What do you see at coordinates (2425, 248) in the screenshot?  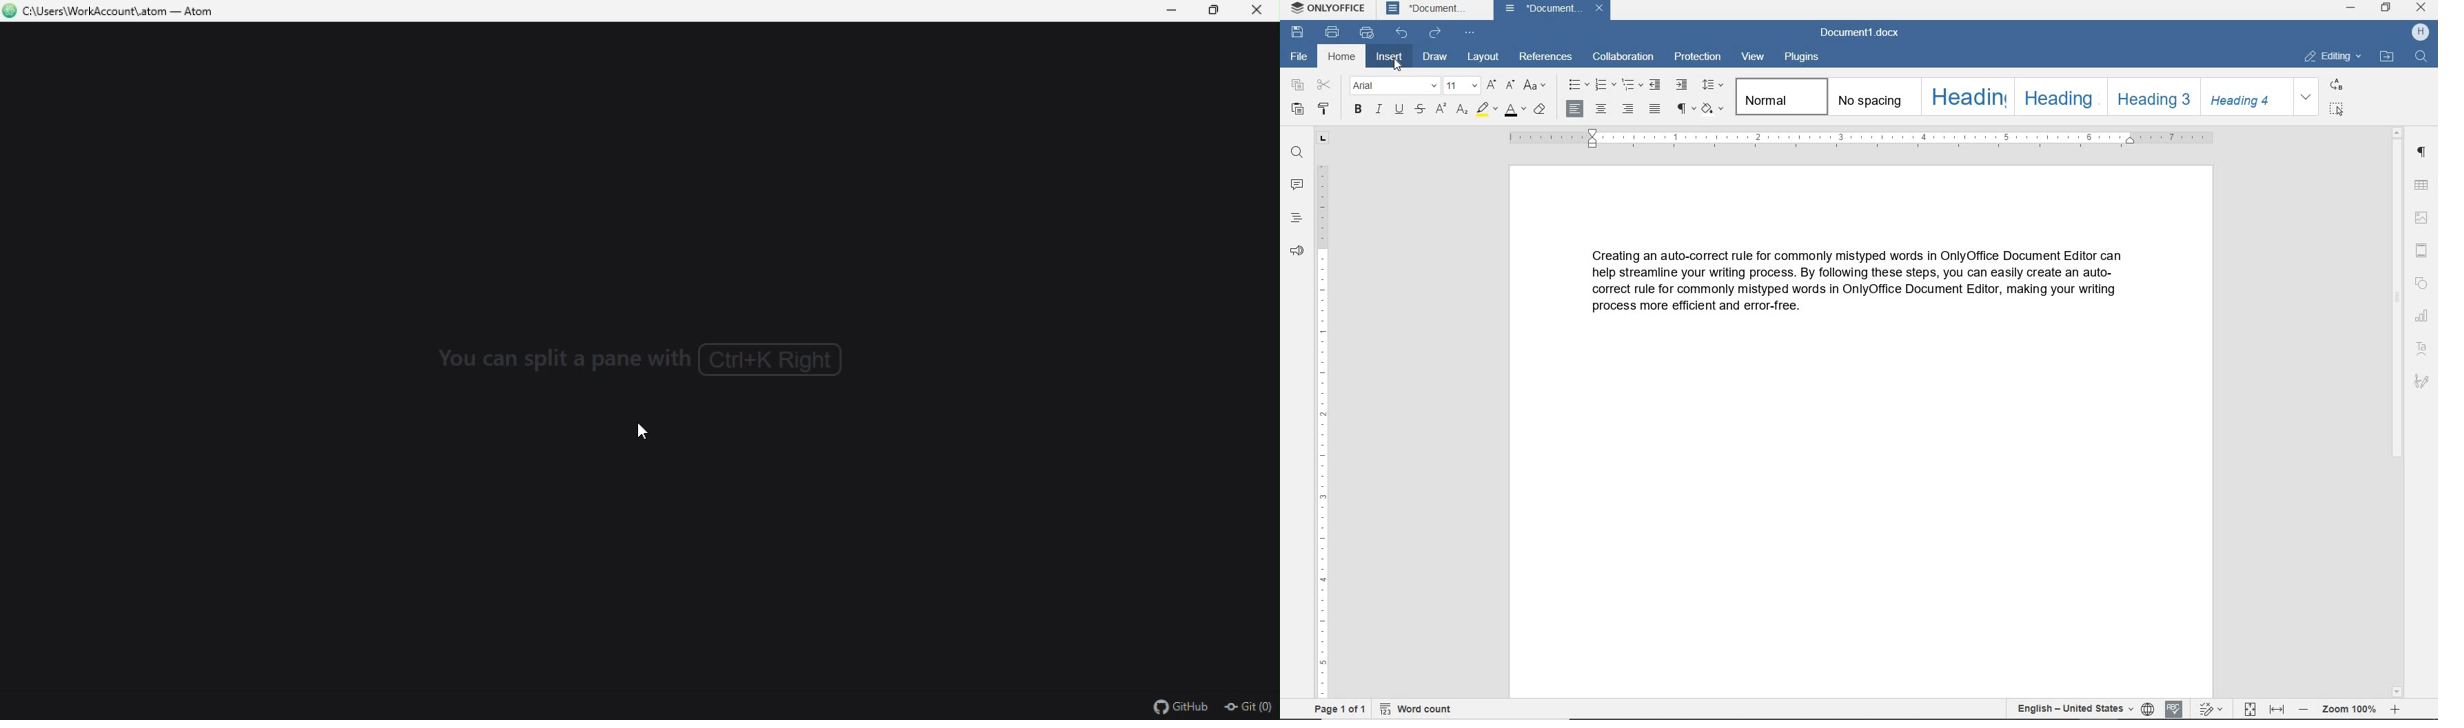 I see `header & footer` at bounding box center [2425, 248].